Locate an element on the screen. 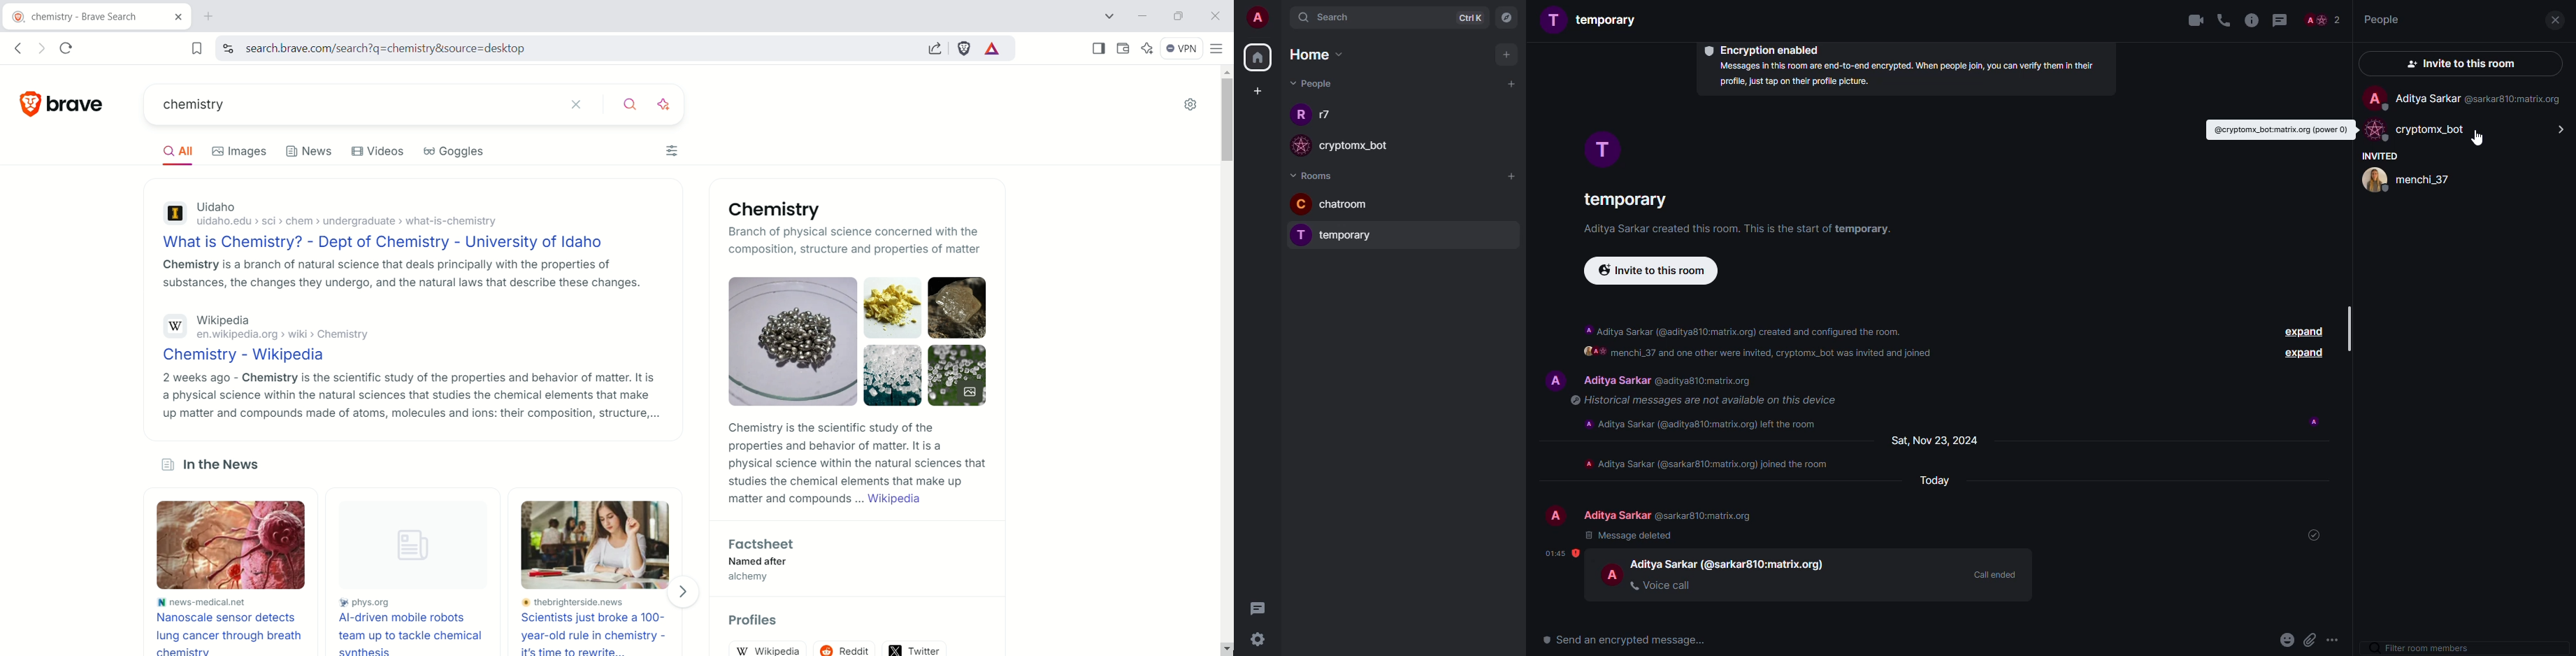 Image resolution: width=2576 pixels, height=672 pixels. filter is located at coordinates (2422, 648).